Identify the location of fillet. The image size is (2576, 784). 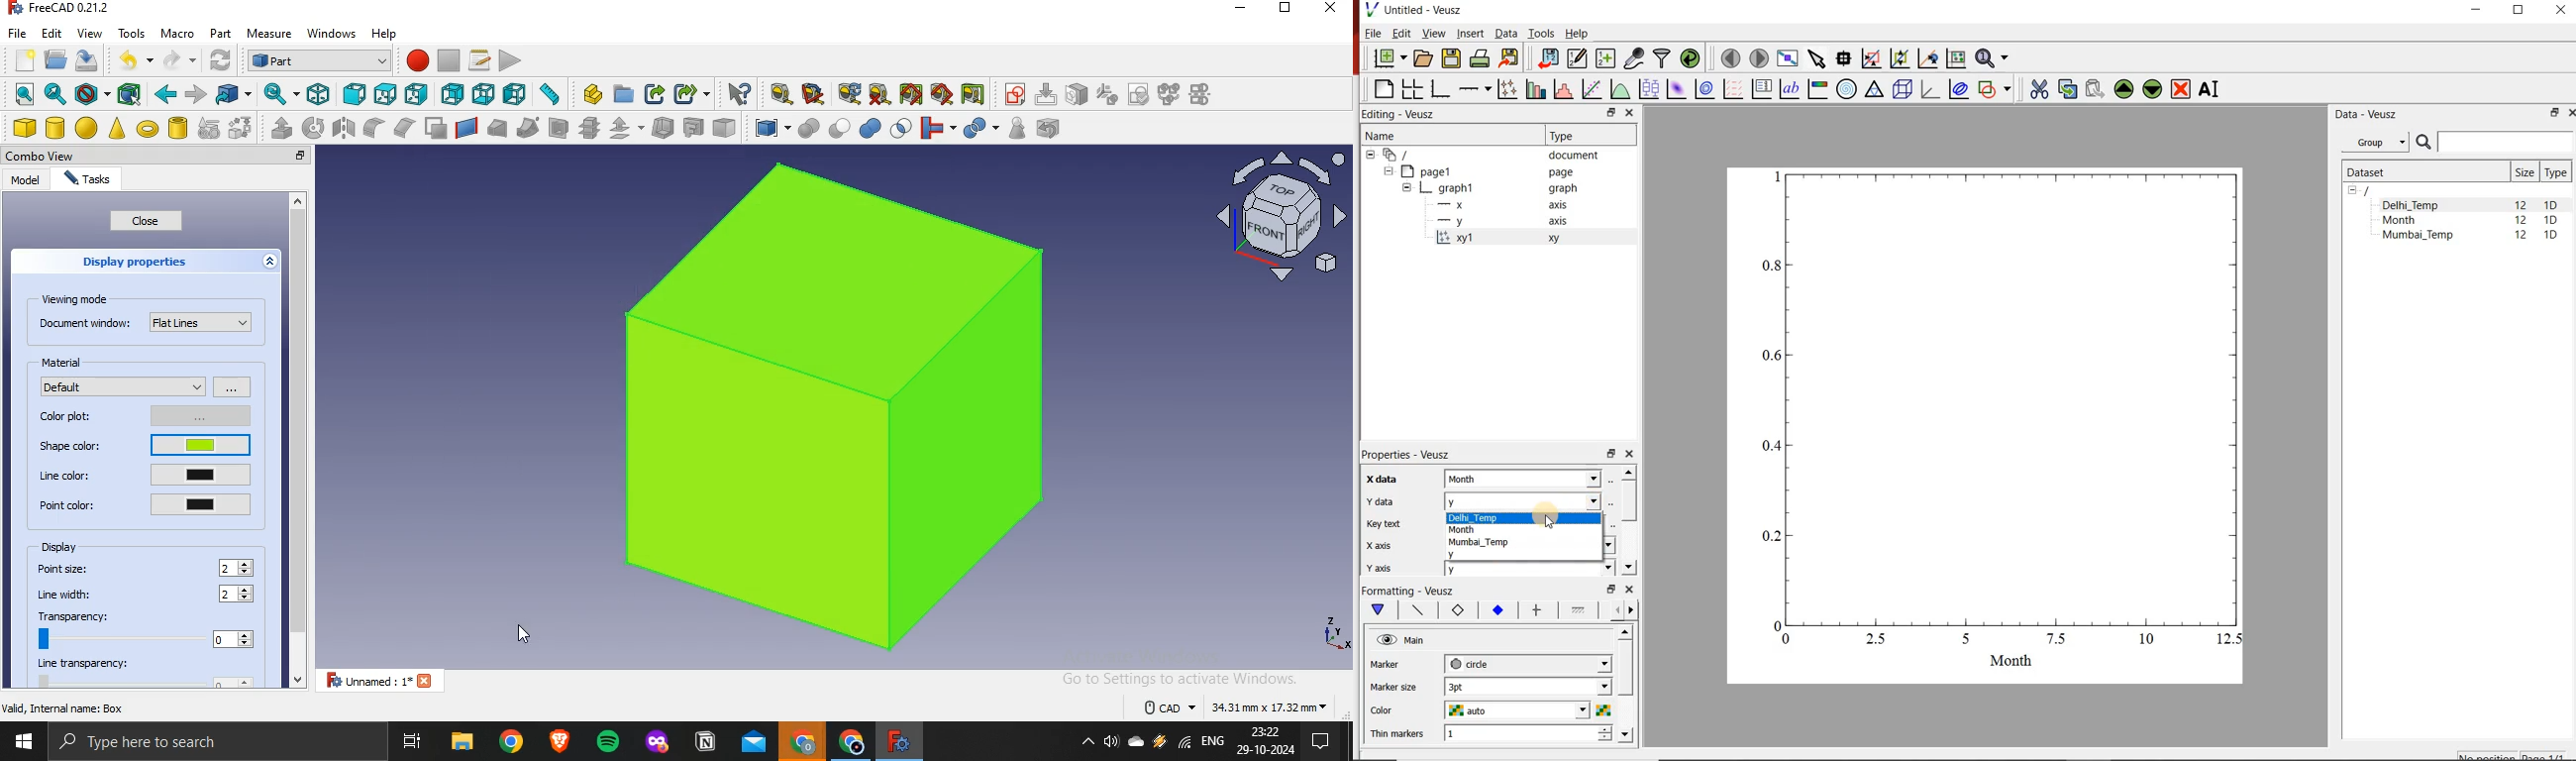
(375, 128).